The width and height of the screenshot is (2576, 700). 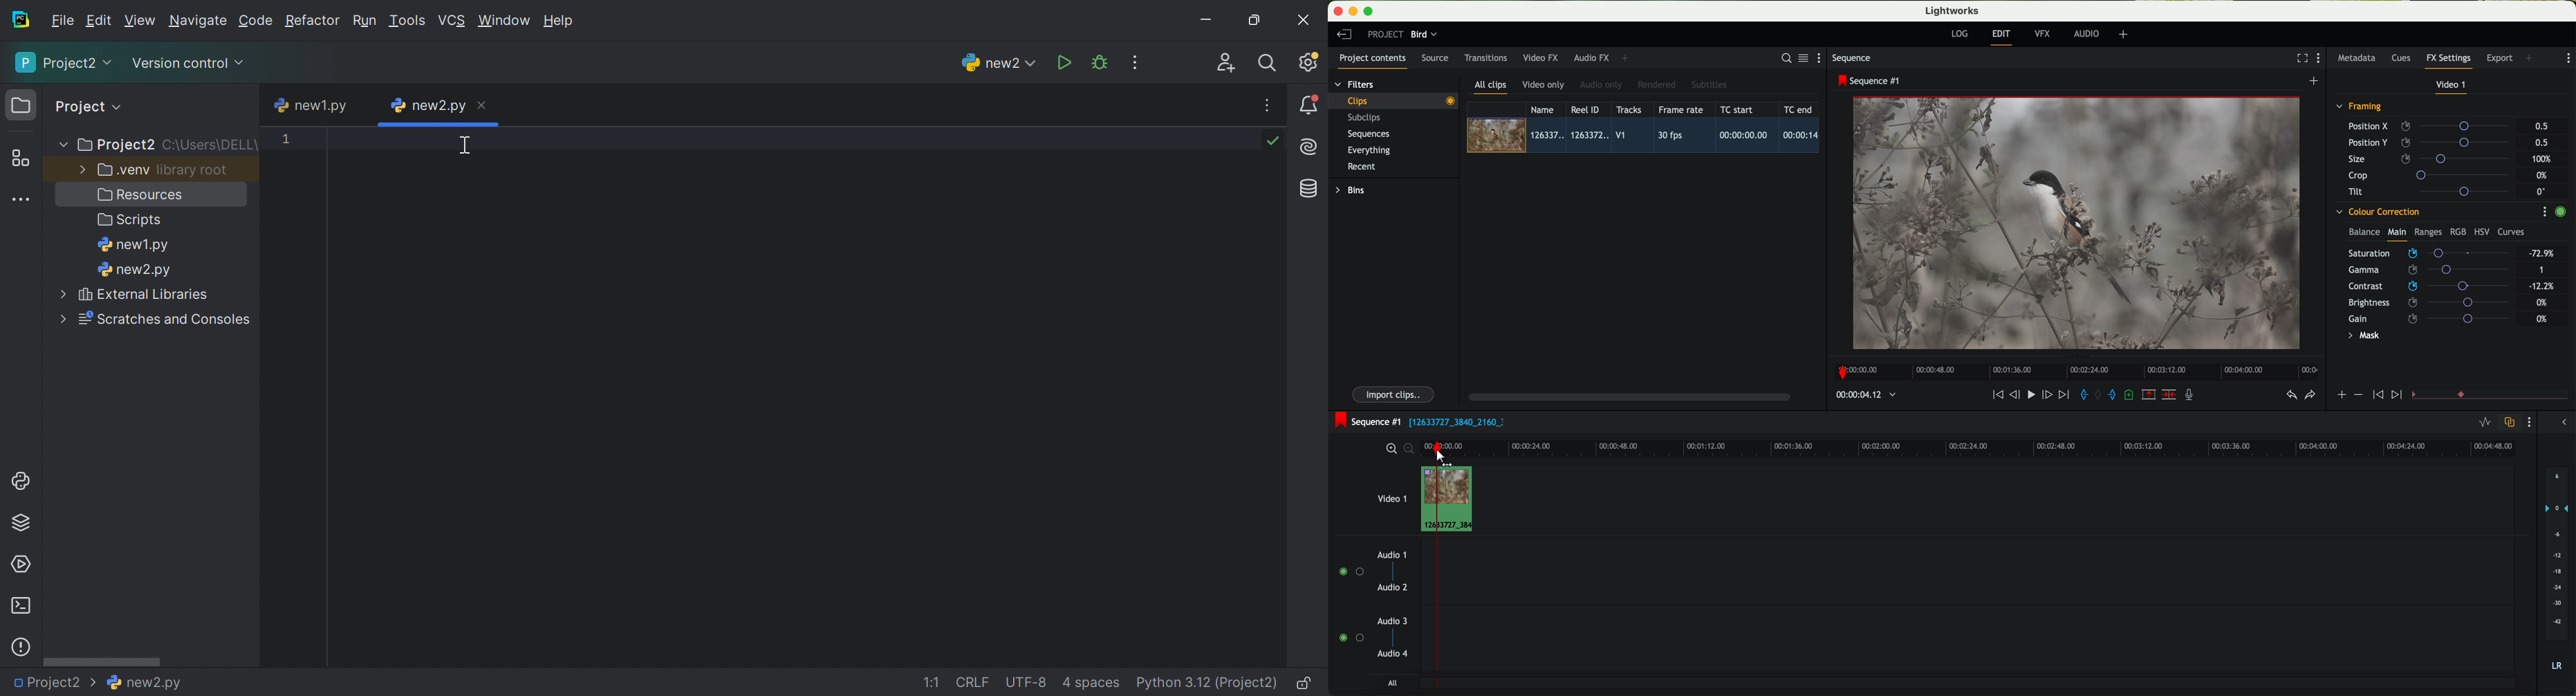 What do you see at coordinates (1370, 151) in the screenshot?
I see `everything` at bounding box center [1370, 151].